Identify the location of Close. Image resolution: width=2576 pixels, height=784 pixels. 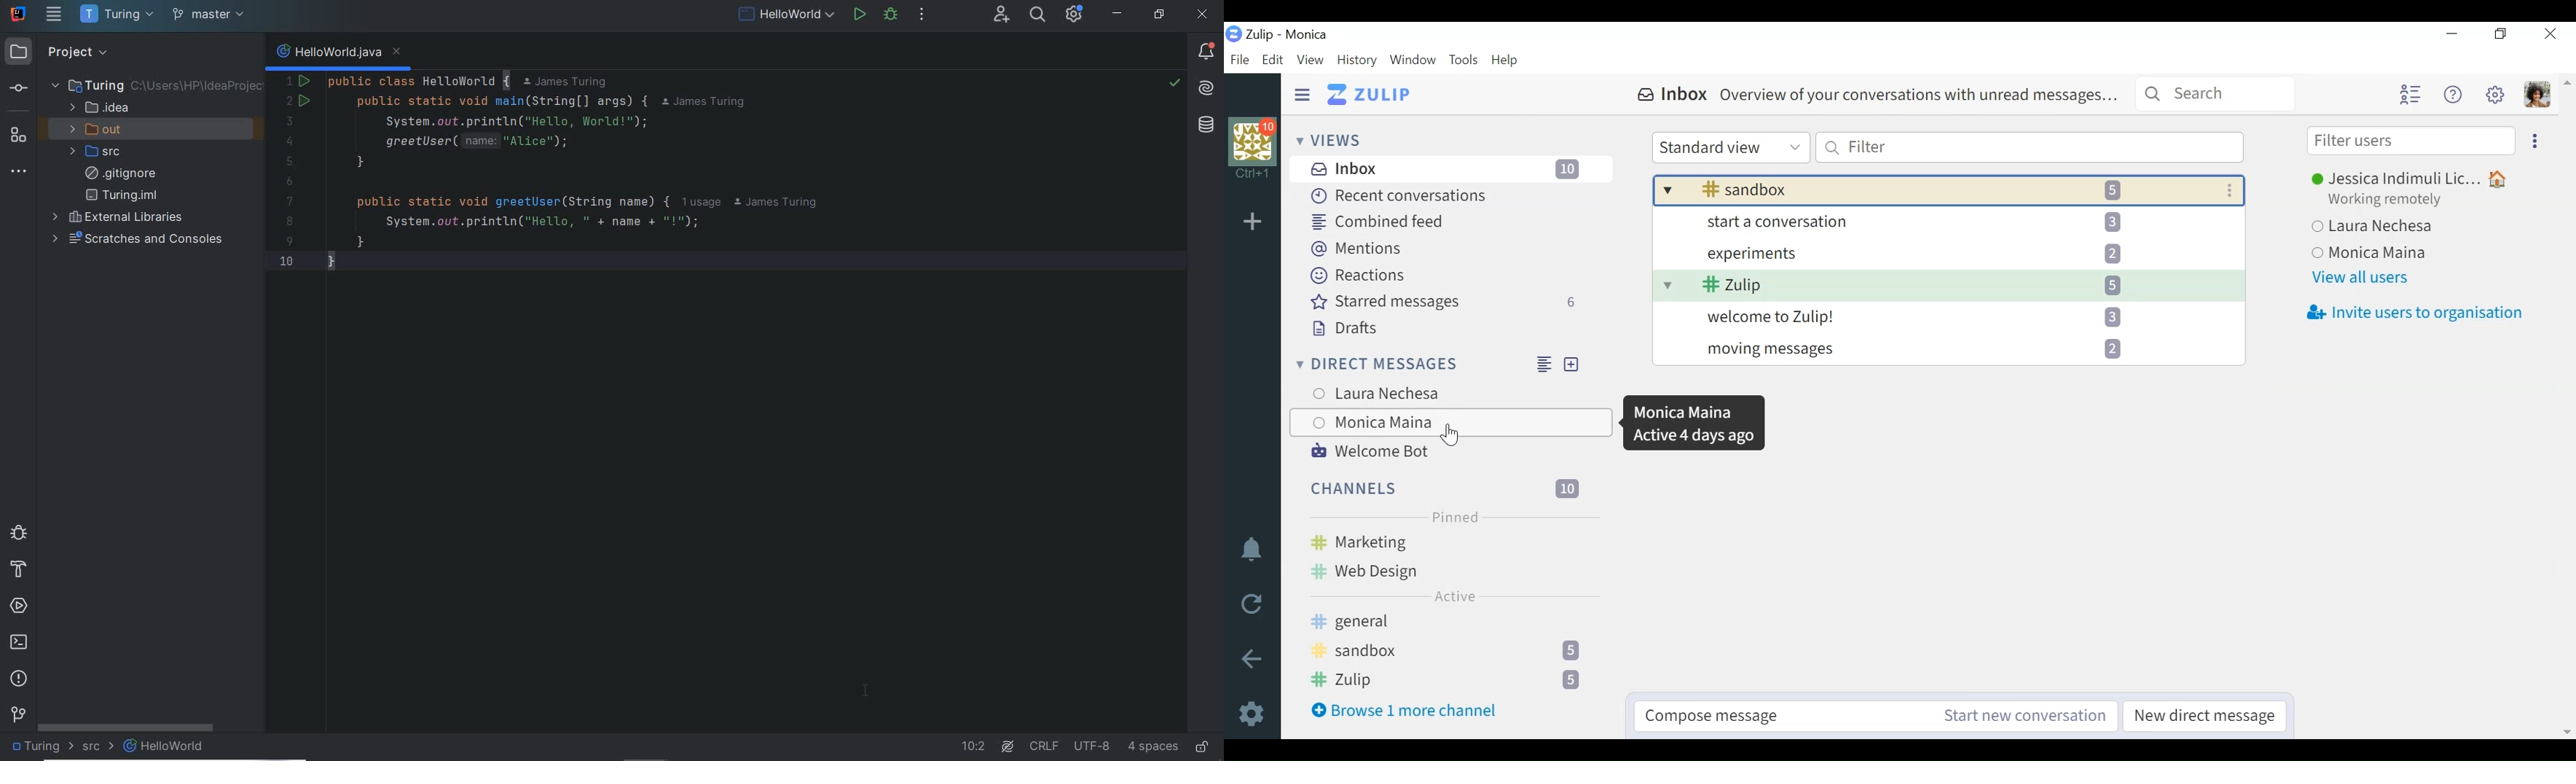
(2549, 35).